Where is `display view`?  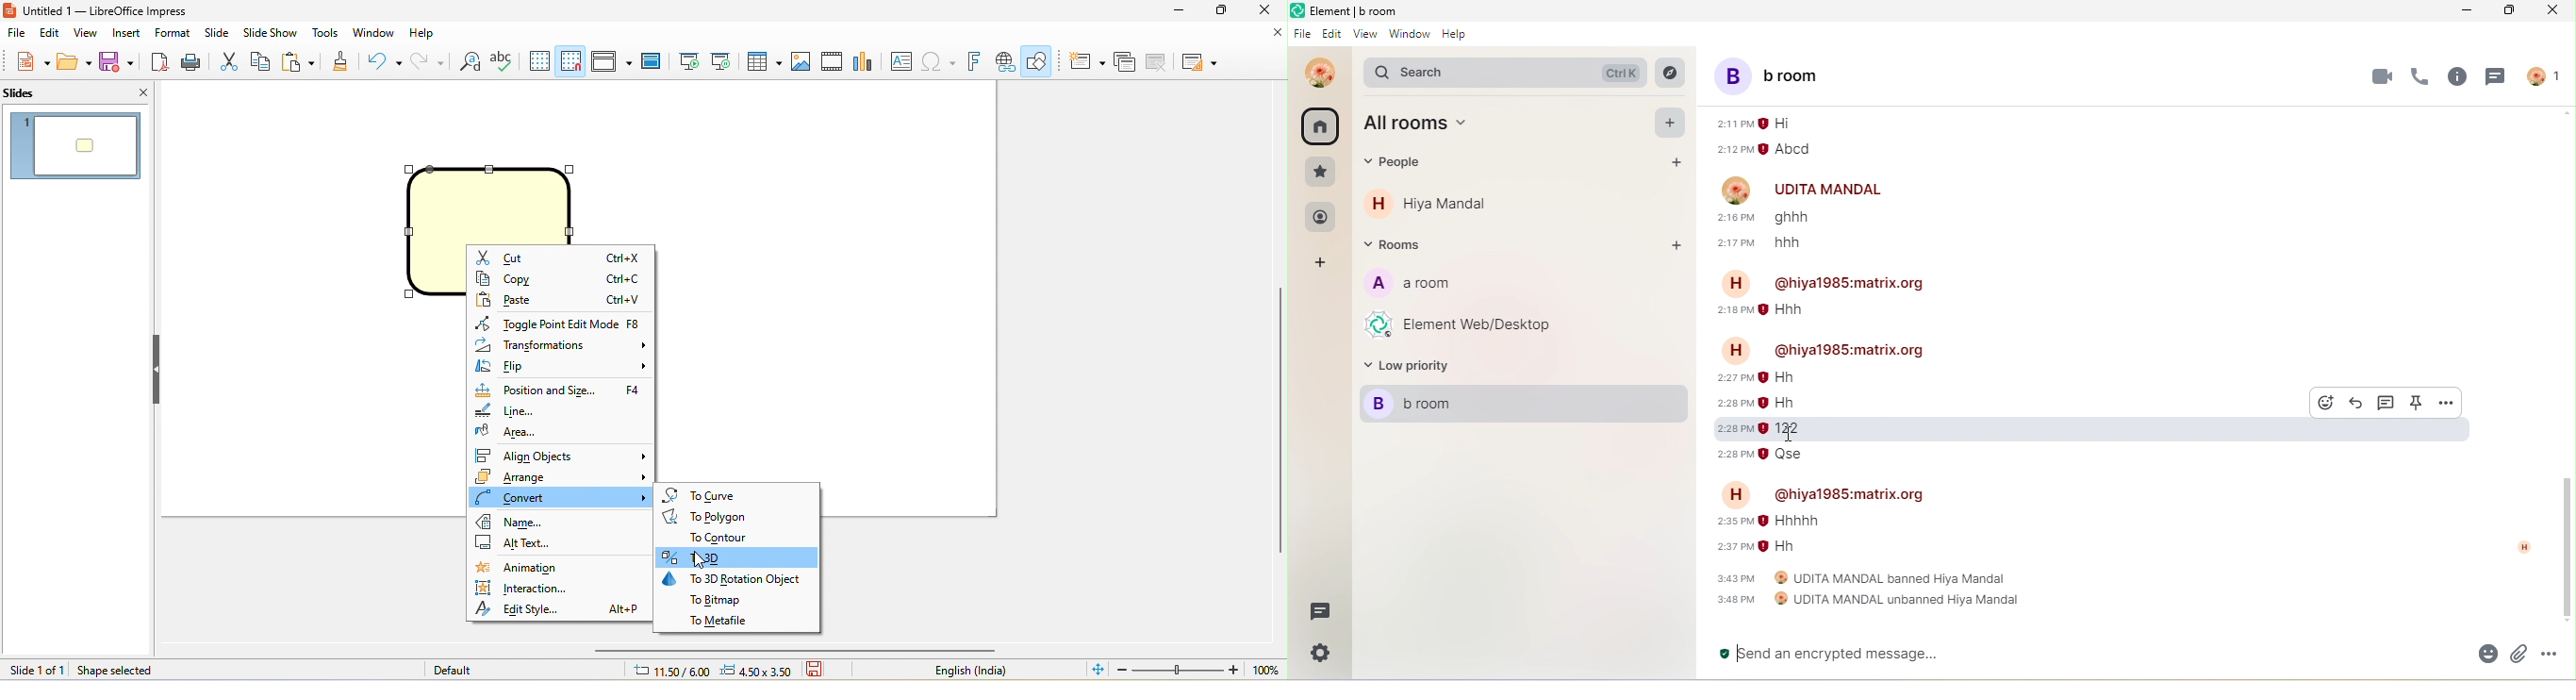
display view is located at coordinates (613, 60).